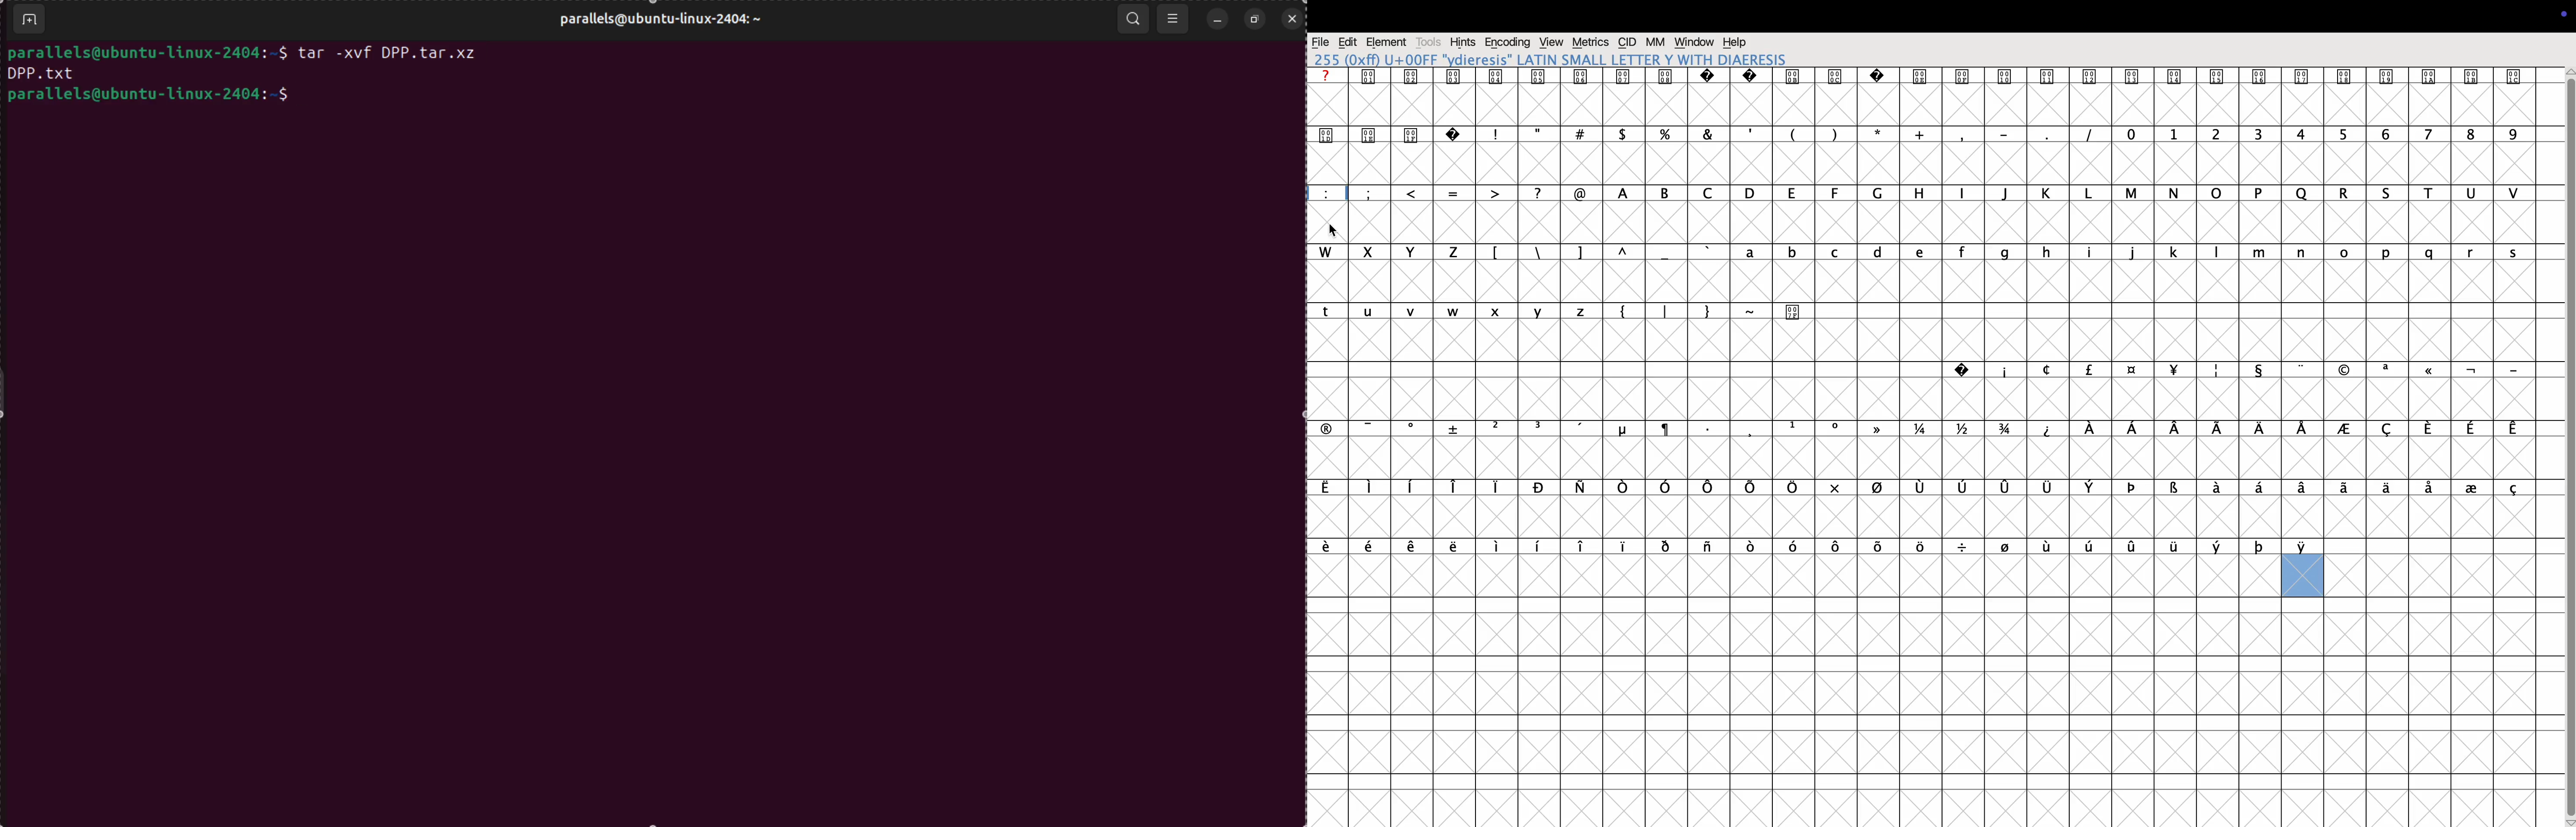  I want to click on G, so click(1881, 215).